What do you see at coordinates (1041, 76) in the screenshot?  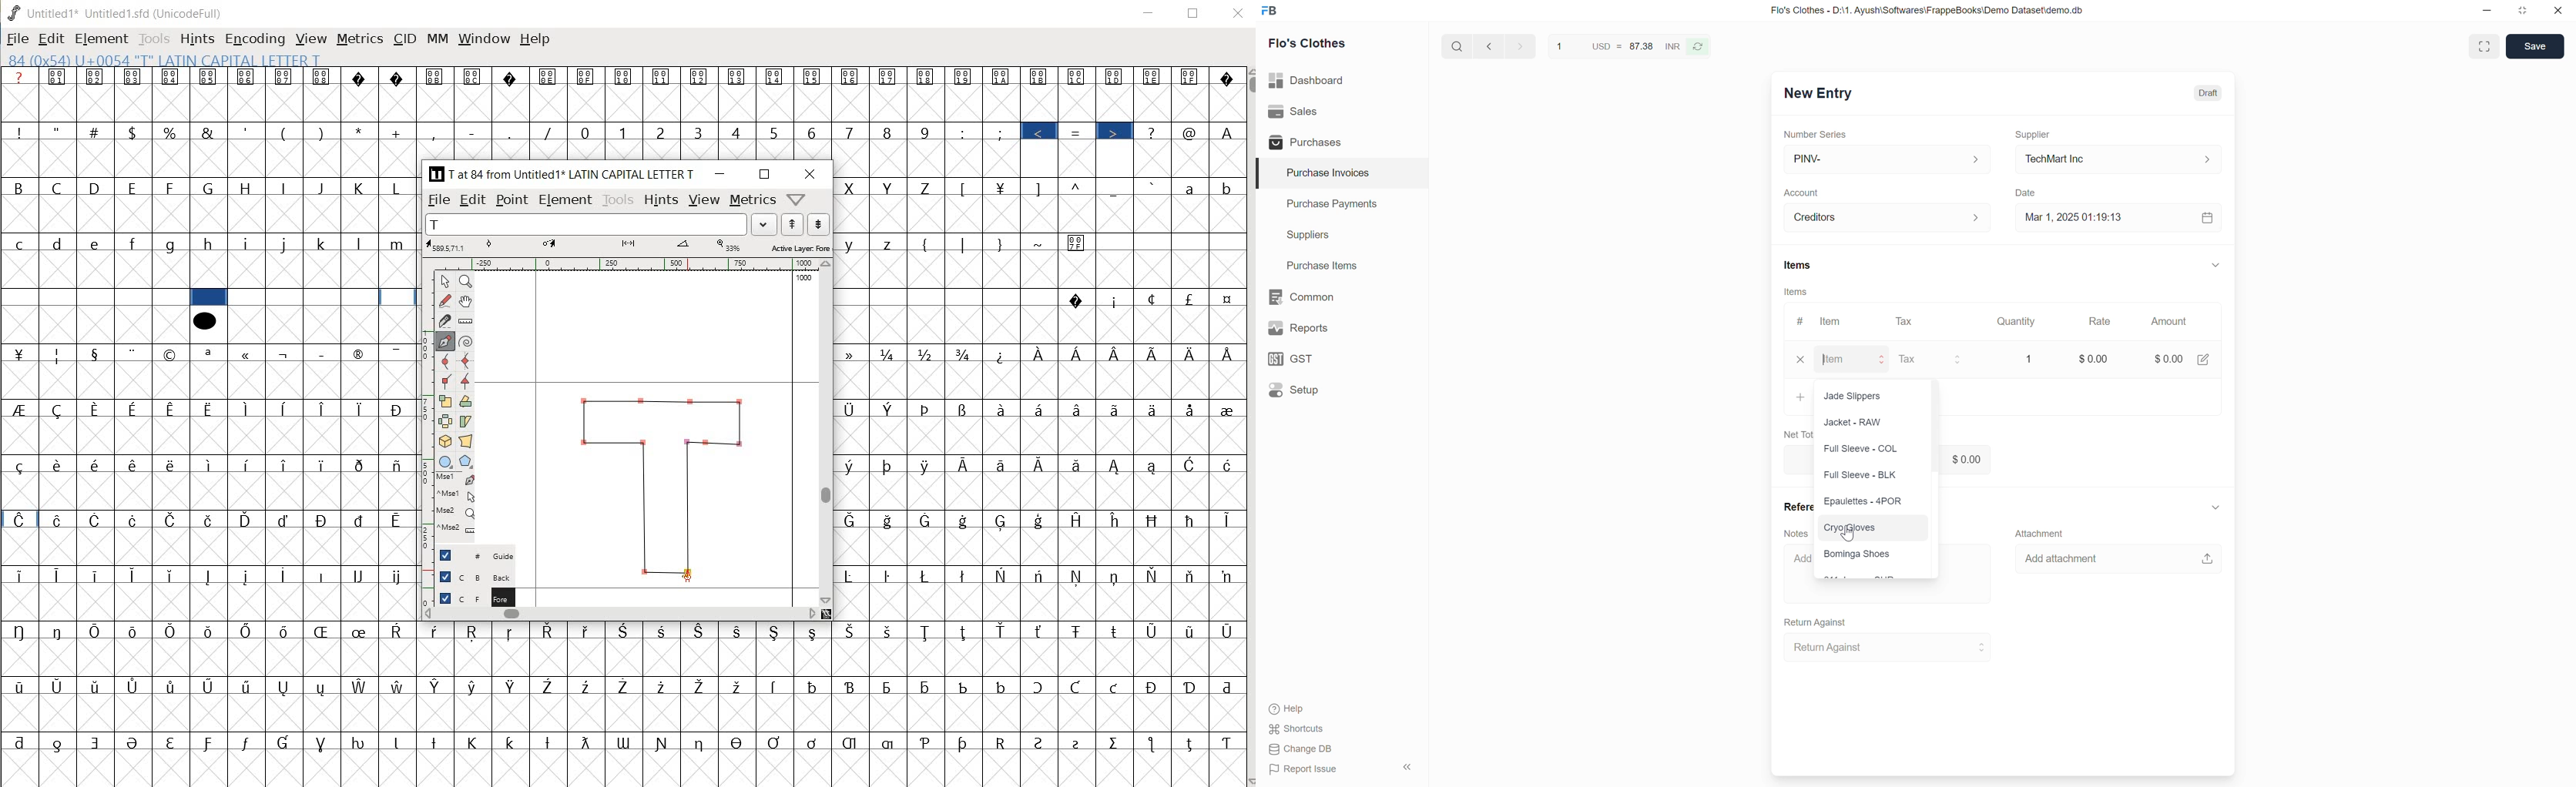 I see `Symbol` at bounding box center [1041, 76].